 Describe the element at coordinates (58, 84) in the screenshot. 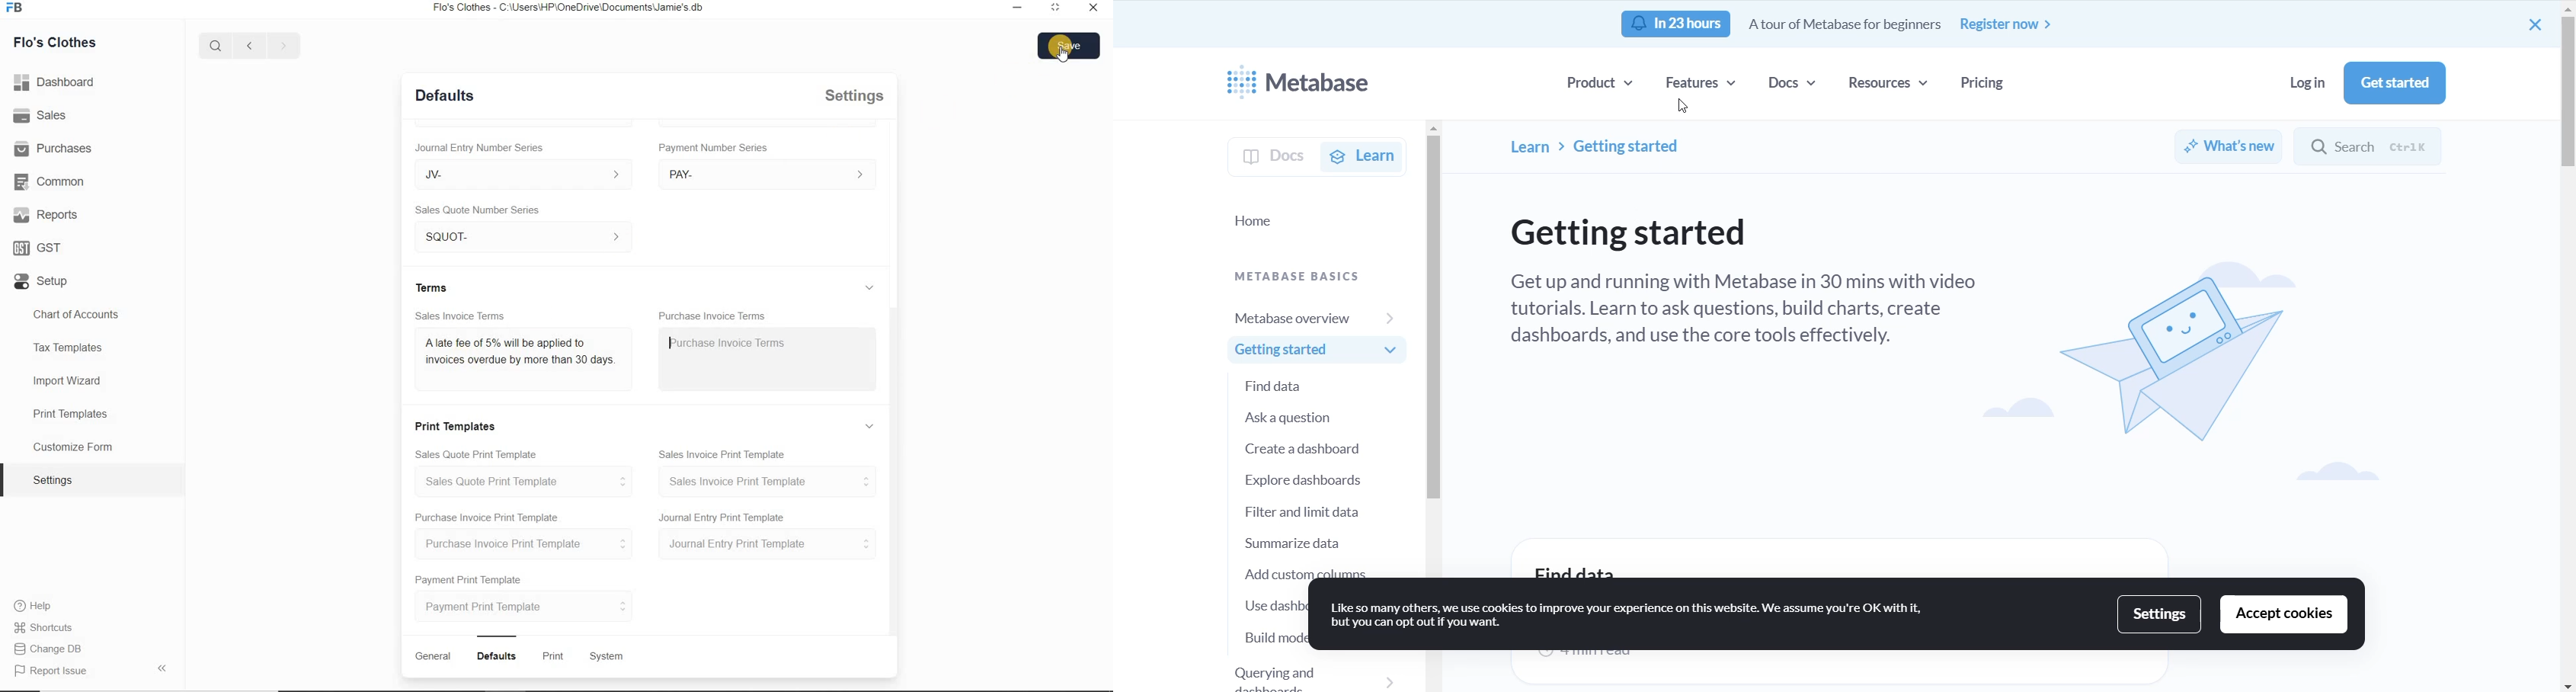

I see `Dashboard` at that location.